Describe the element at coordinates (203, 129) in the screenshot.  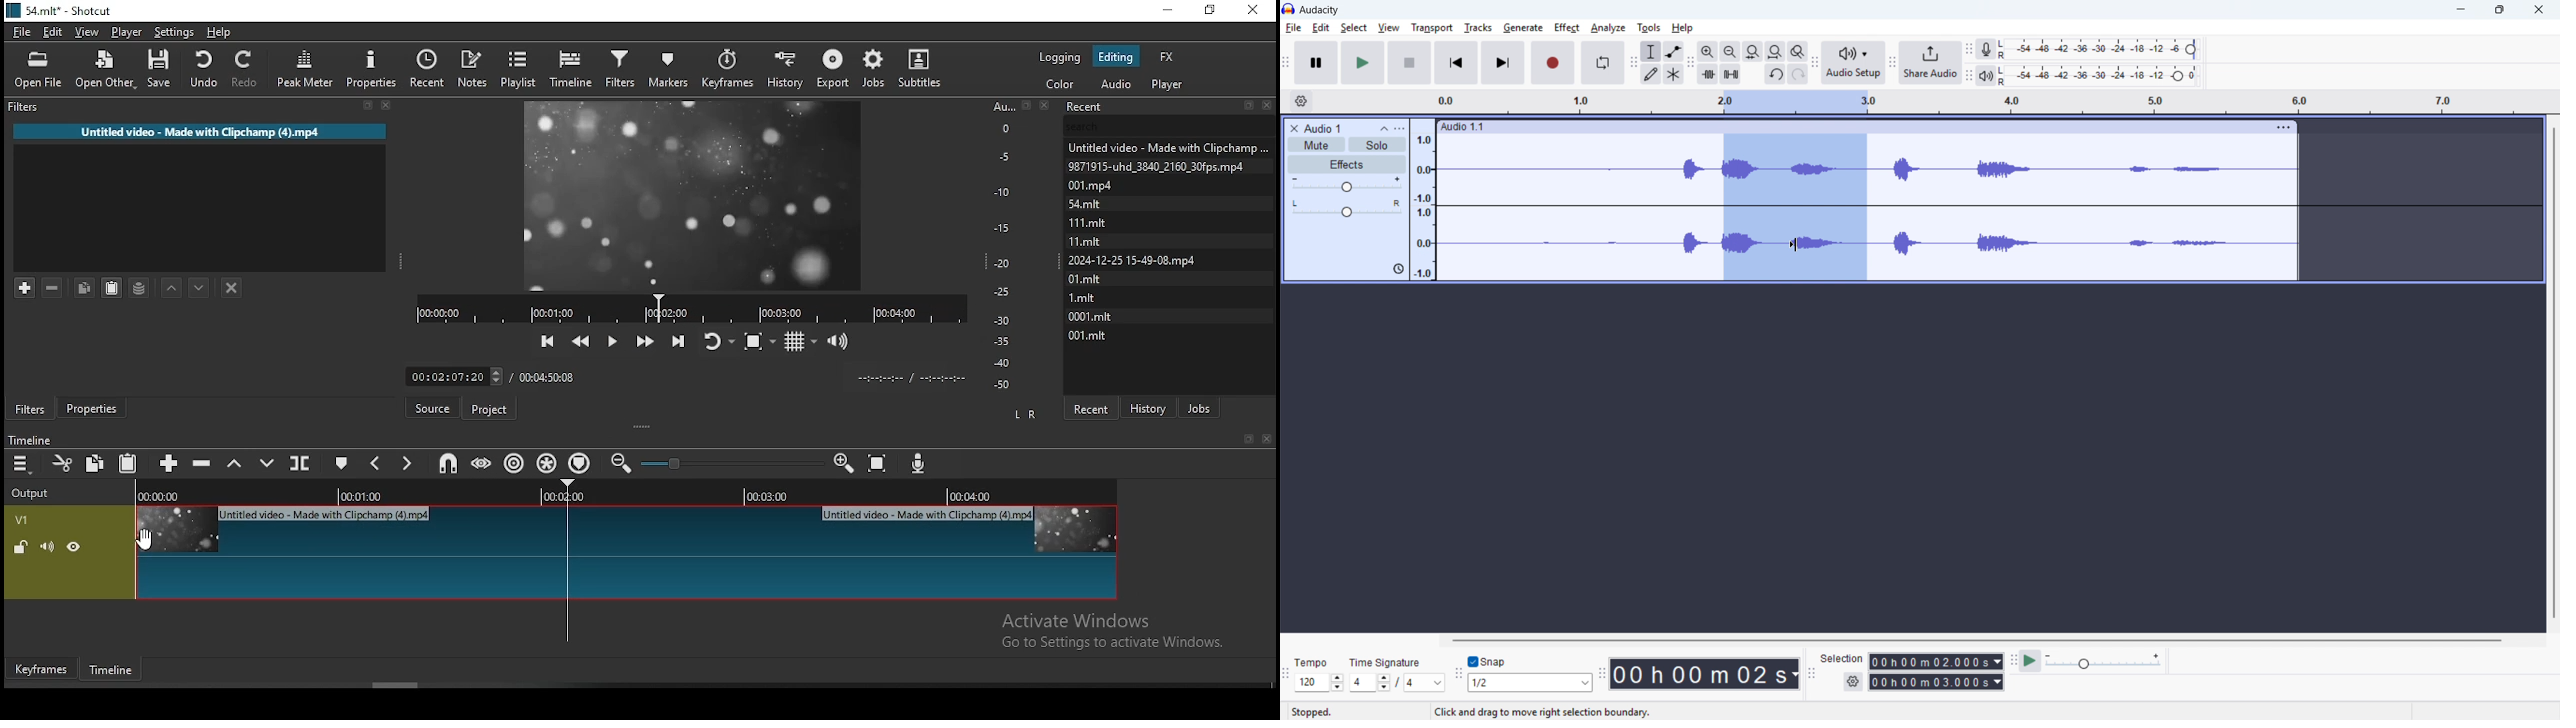
I see `Untitled video - Made with Clipchamp (4).mp4` at that location.